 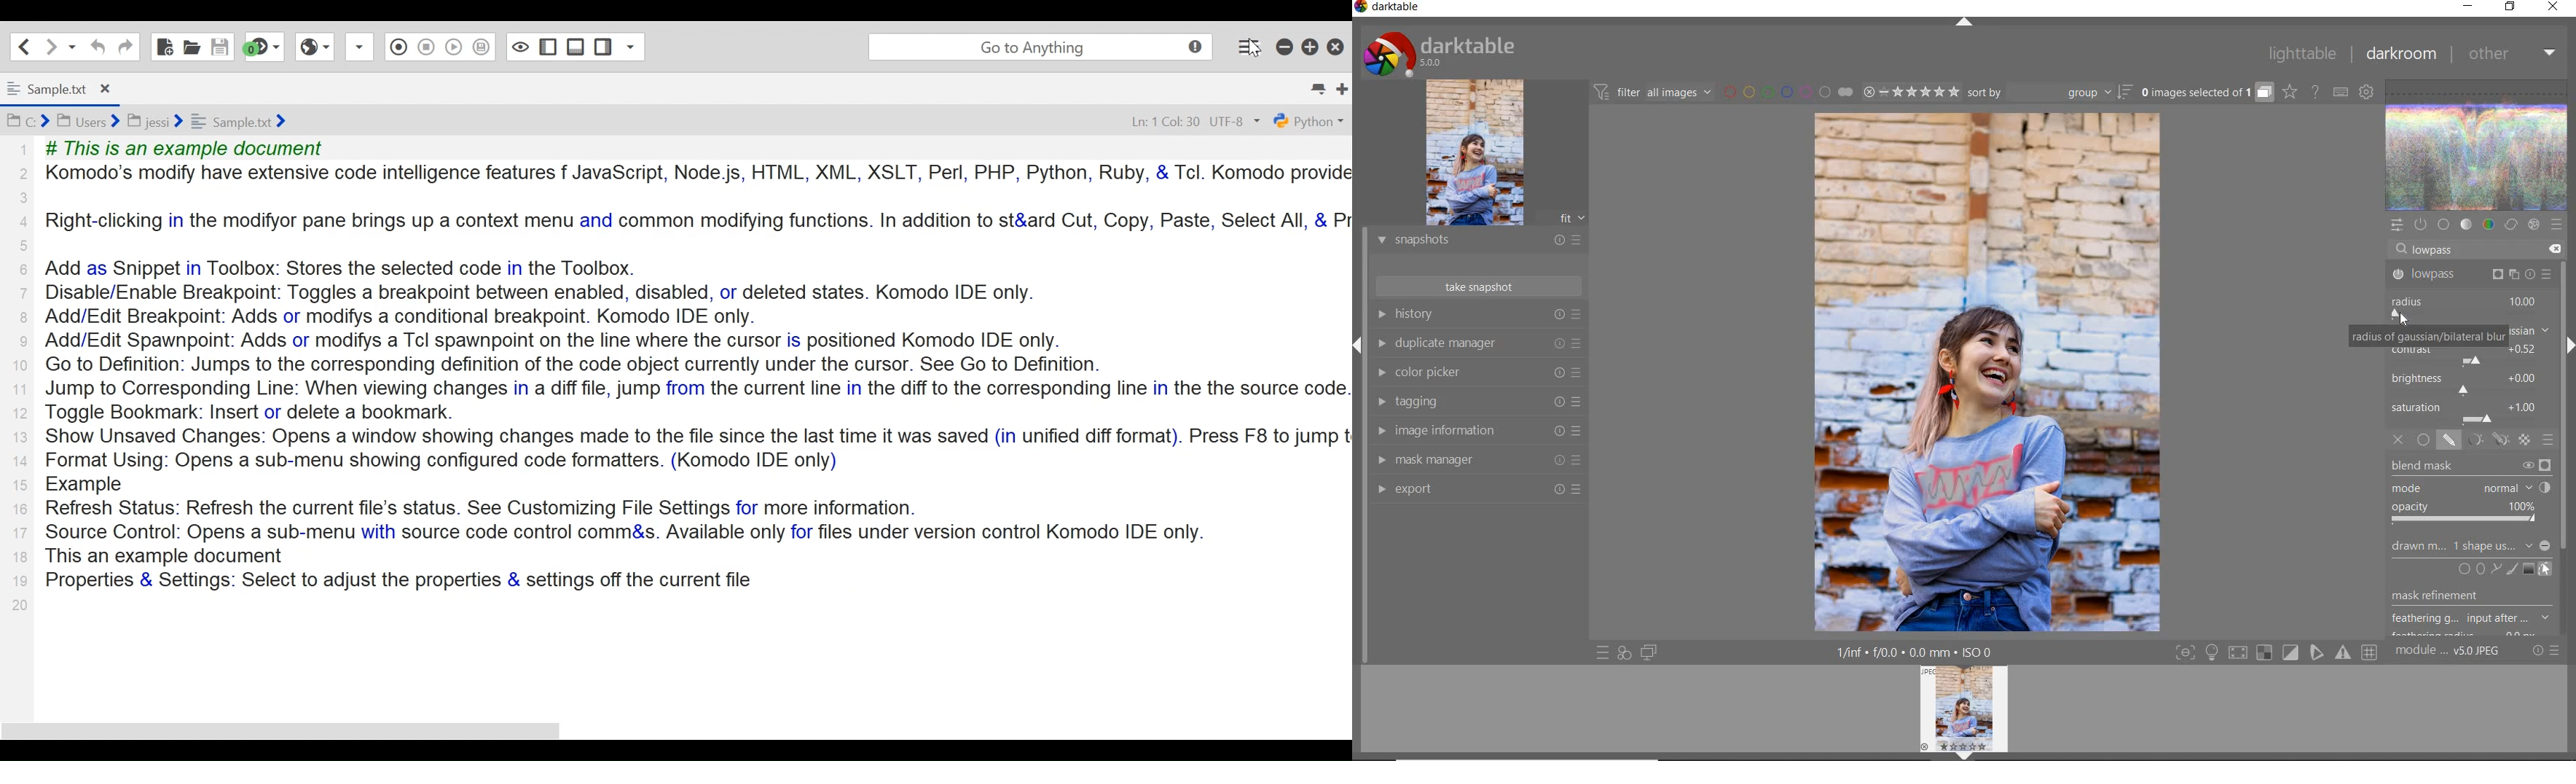 What do you see at coordinates (218, 46) in the screenshot?
I see `Save` at bounding box center [218, 46].